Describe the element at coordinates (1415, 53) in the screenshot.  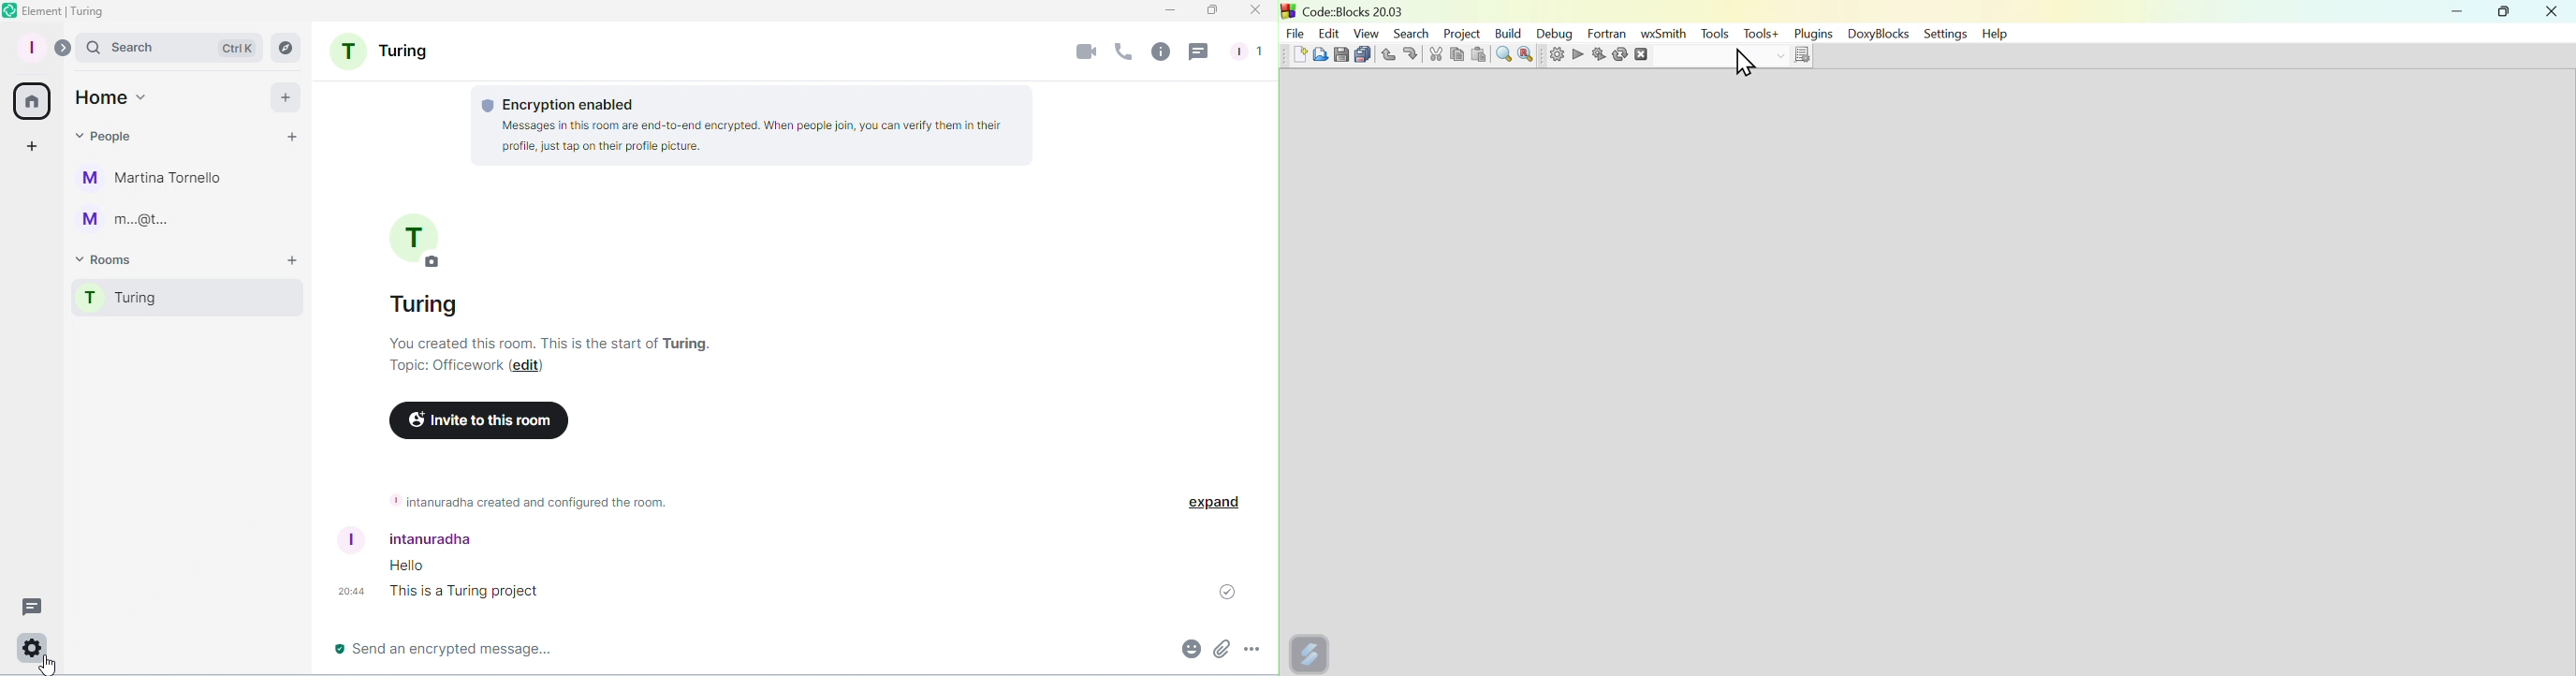
I see `Redo` at that location.